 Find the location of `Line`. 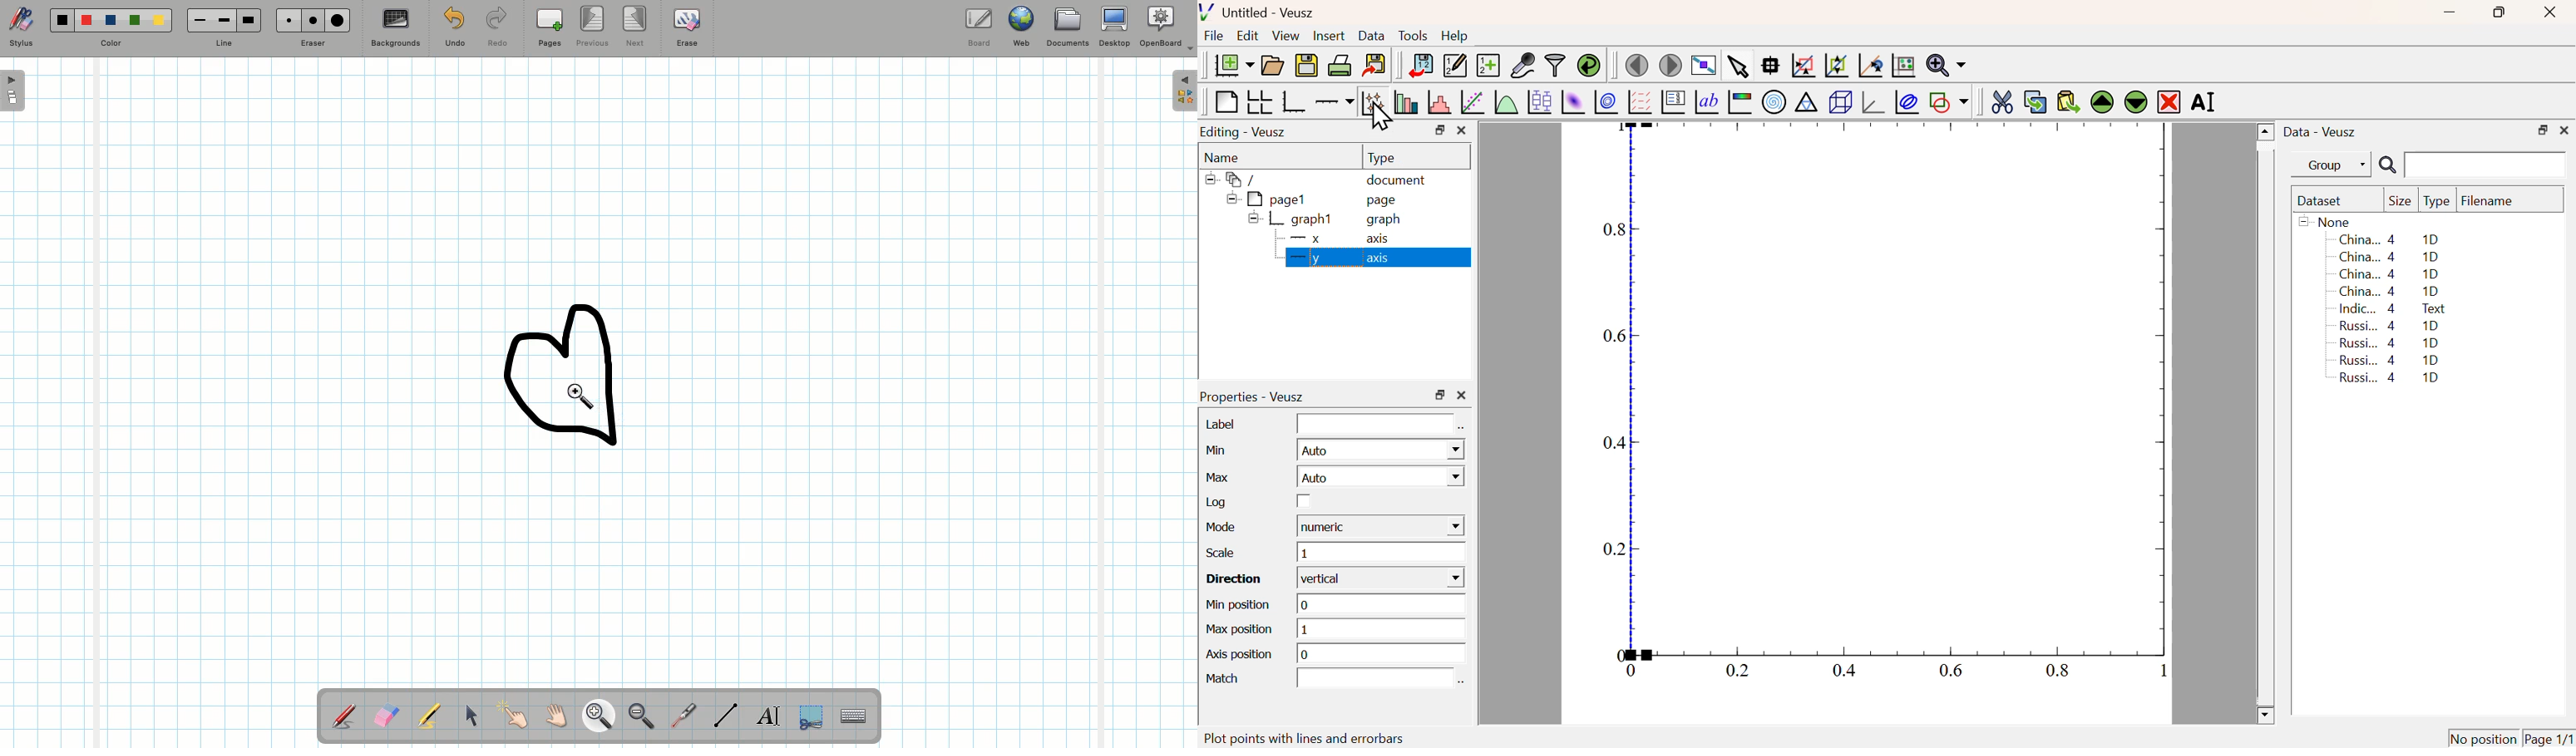

Line is located at coordinates (223, 27).